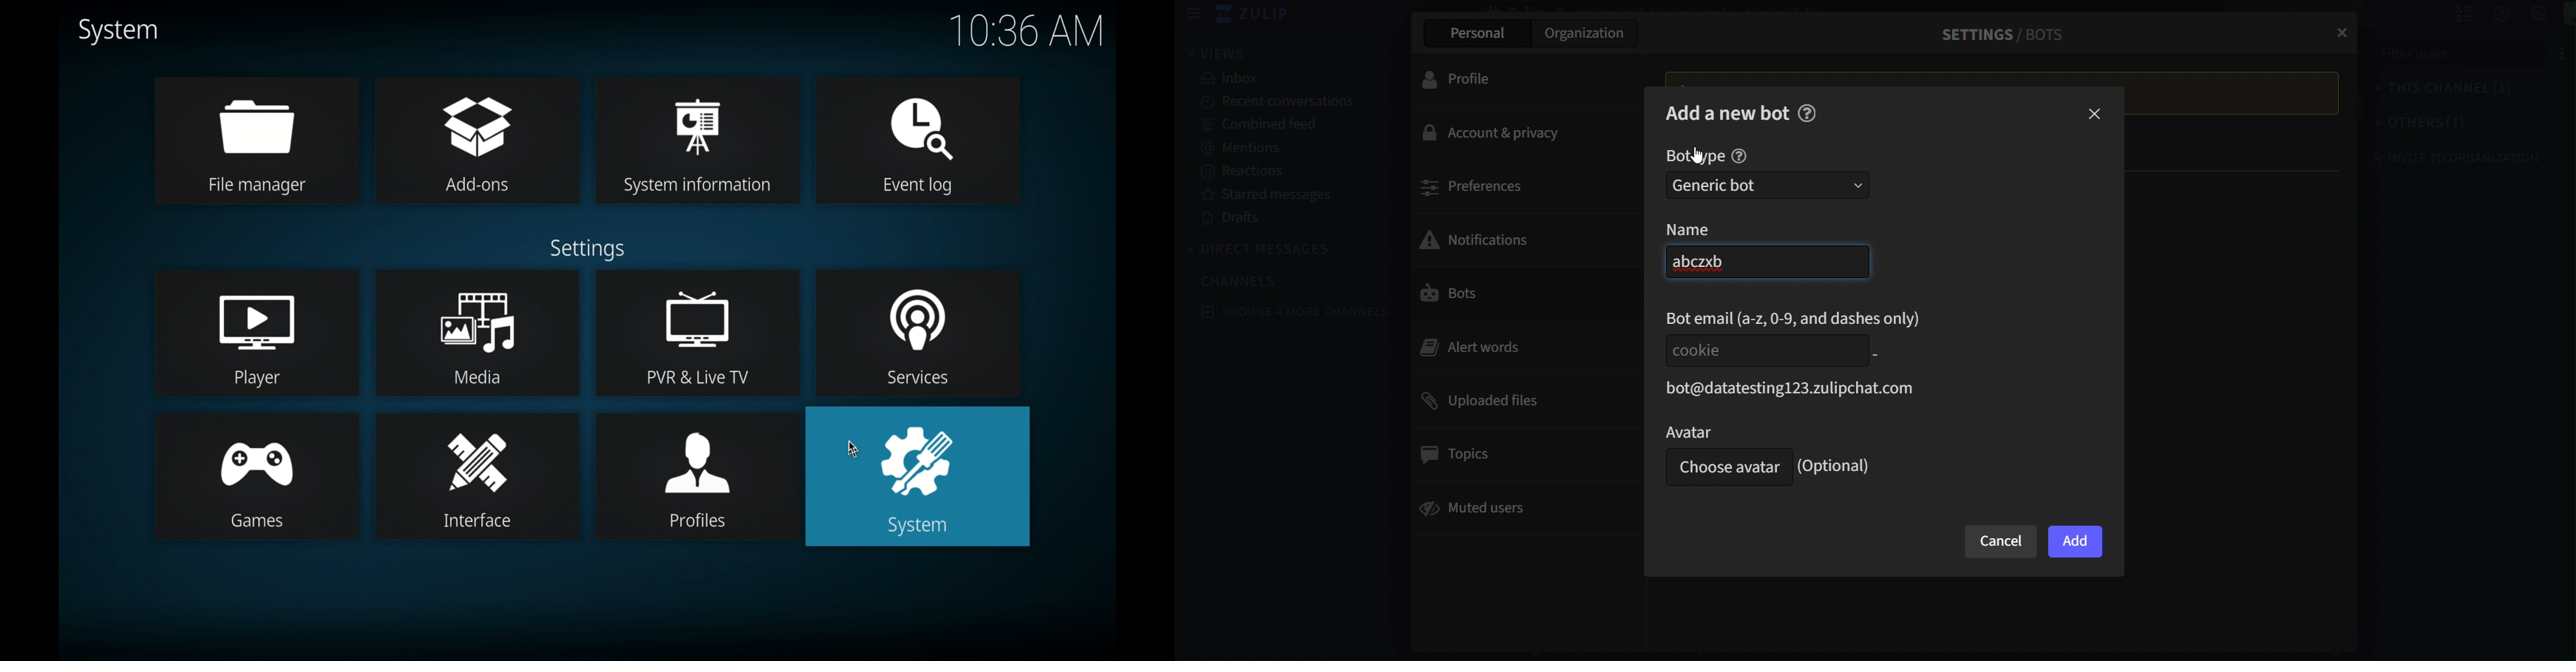  I want to click on bot type, so click(1695, 157).